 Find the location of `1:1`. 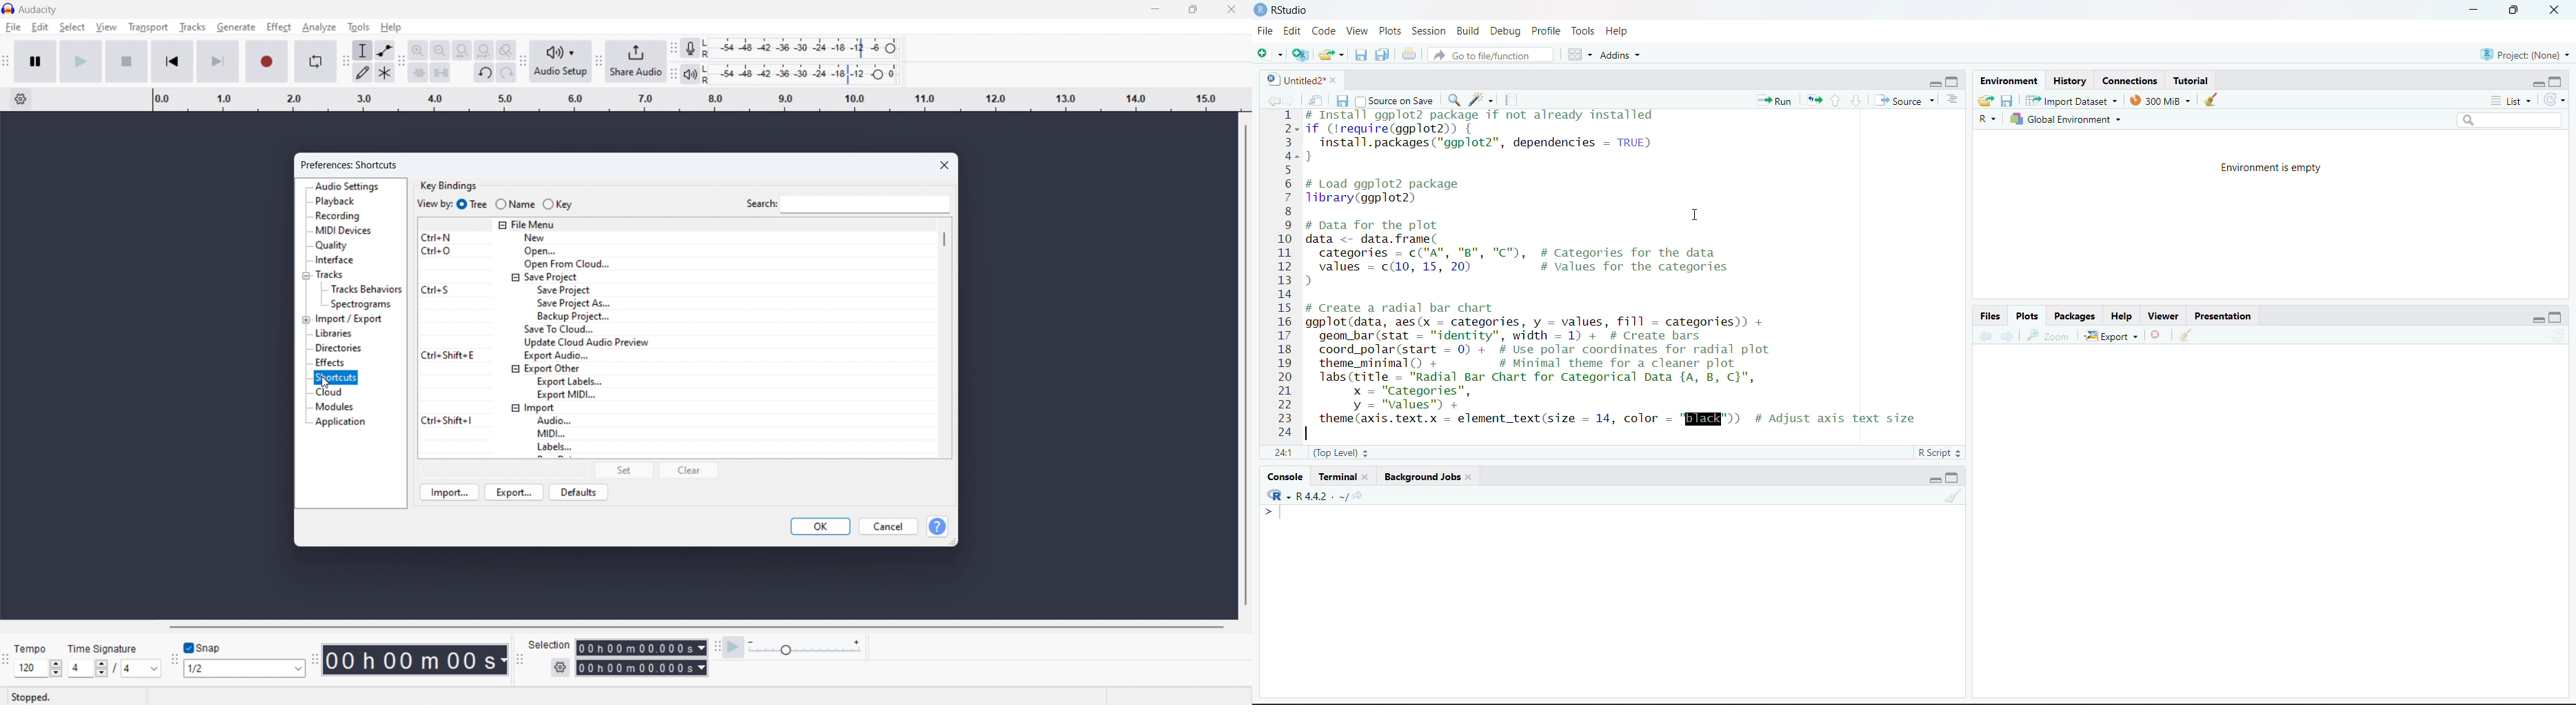

1:1 is located at coordinates (1282, 453).